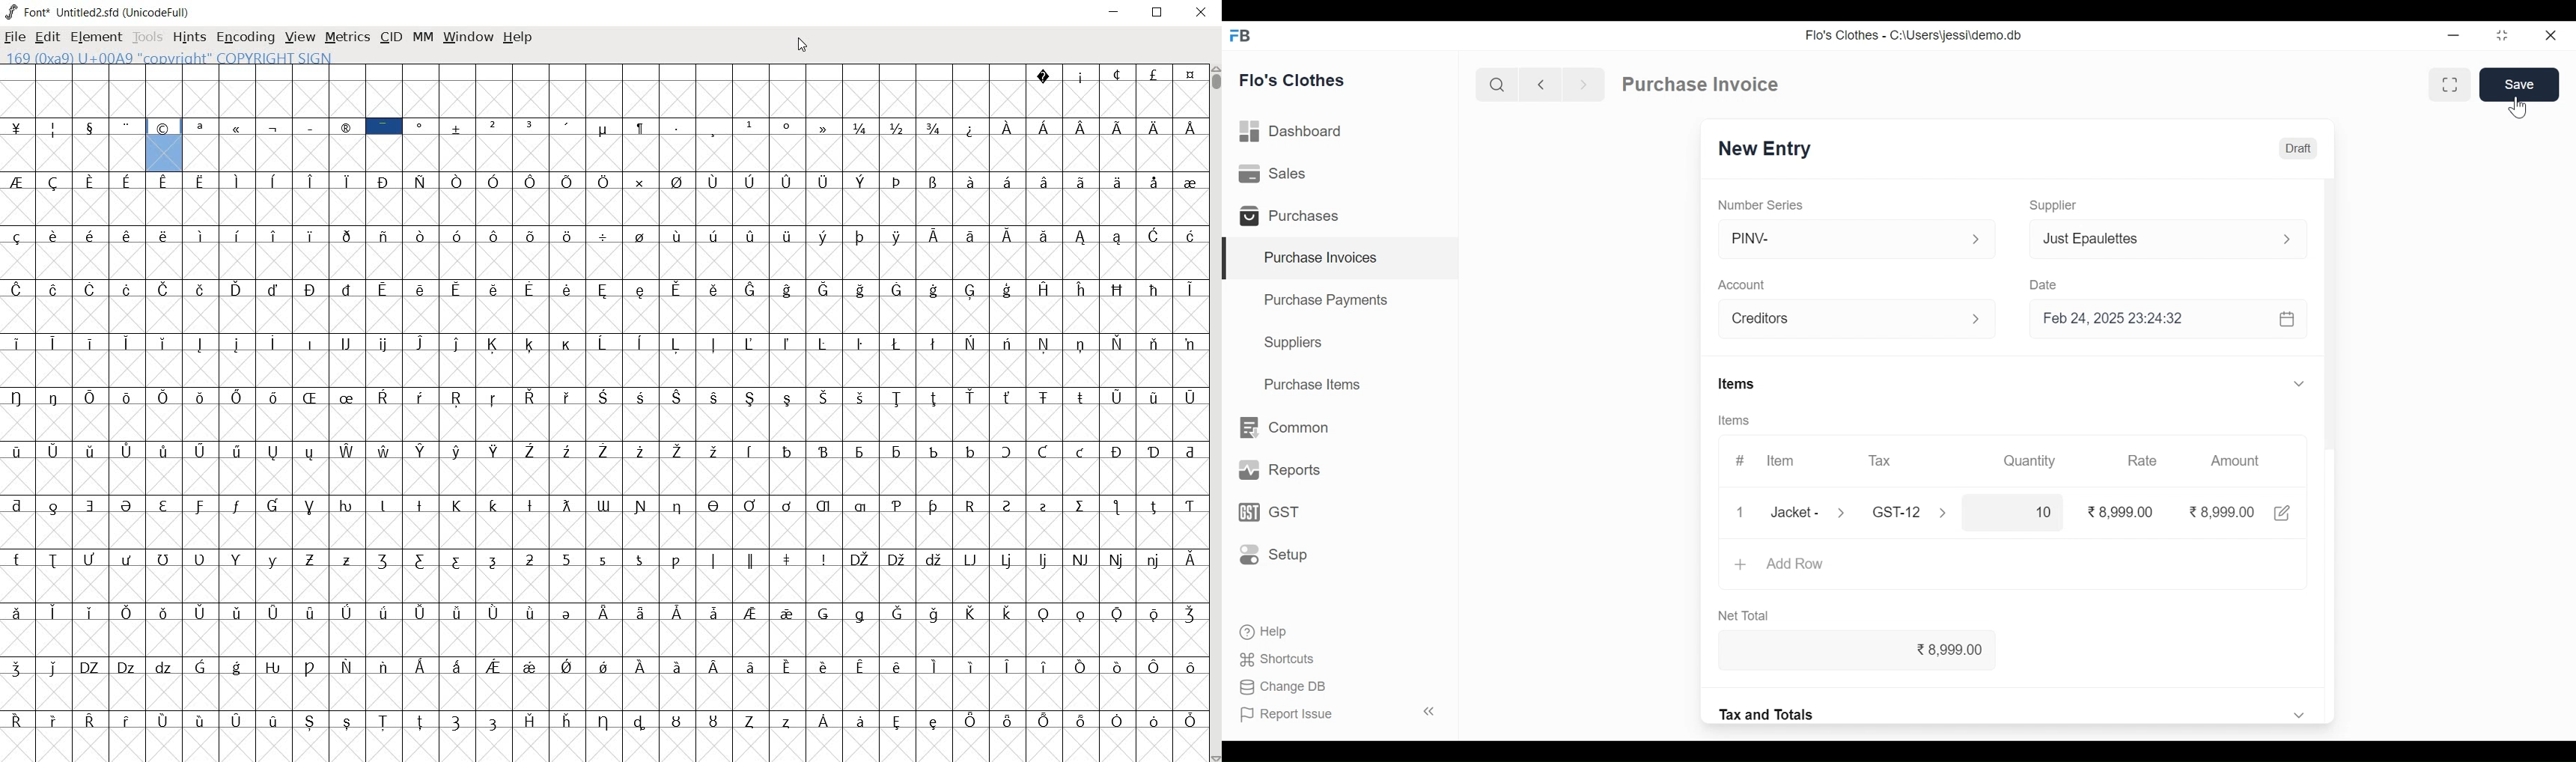 The width and height of the screenshot is (2576, 784). I want to click on Expand, so click(2301, 383).